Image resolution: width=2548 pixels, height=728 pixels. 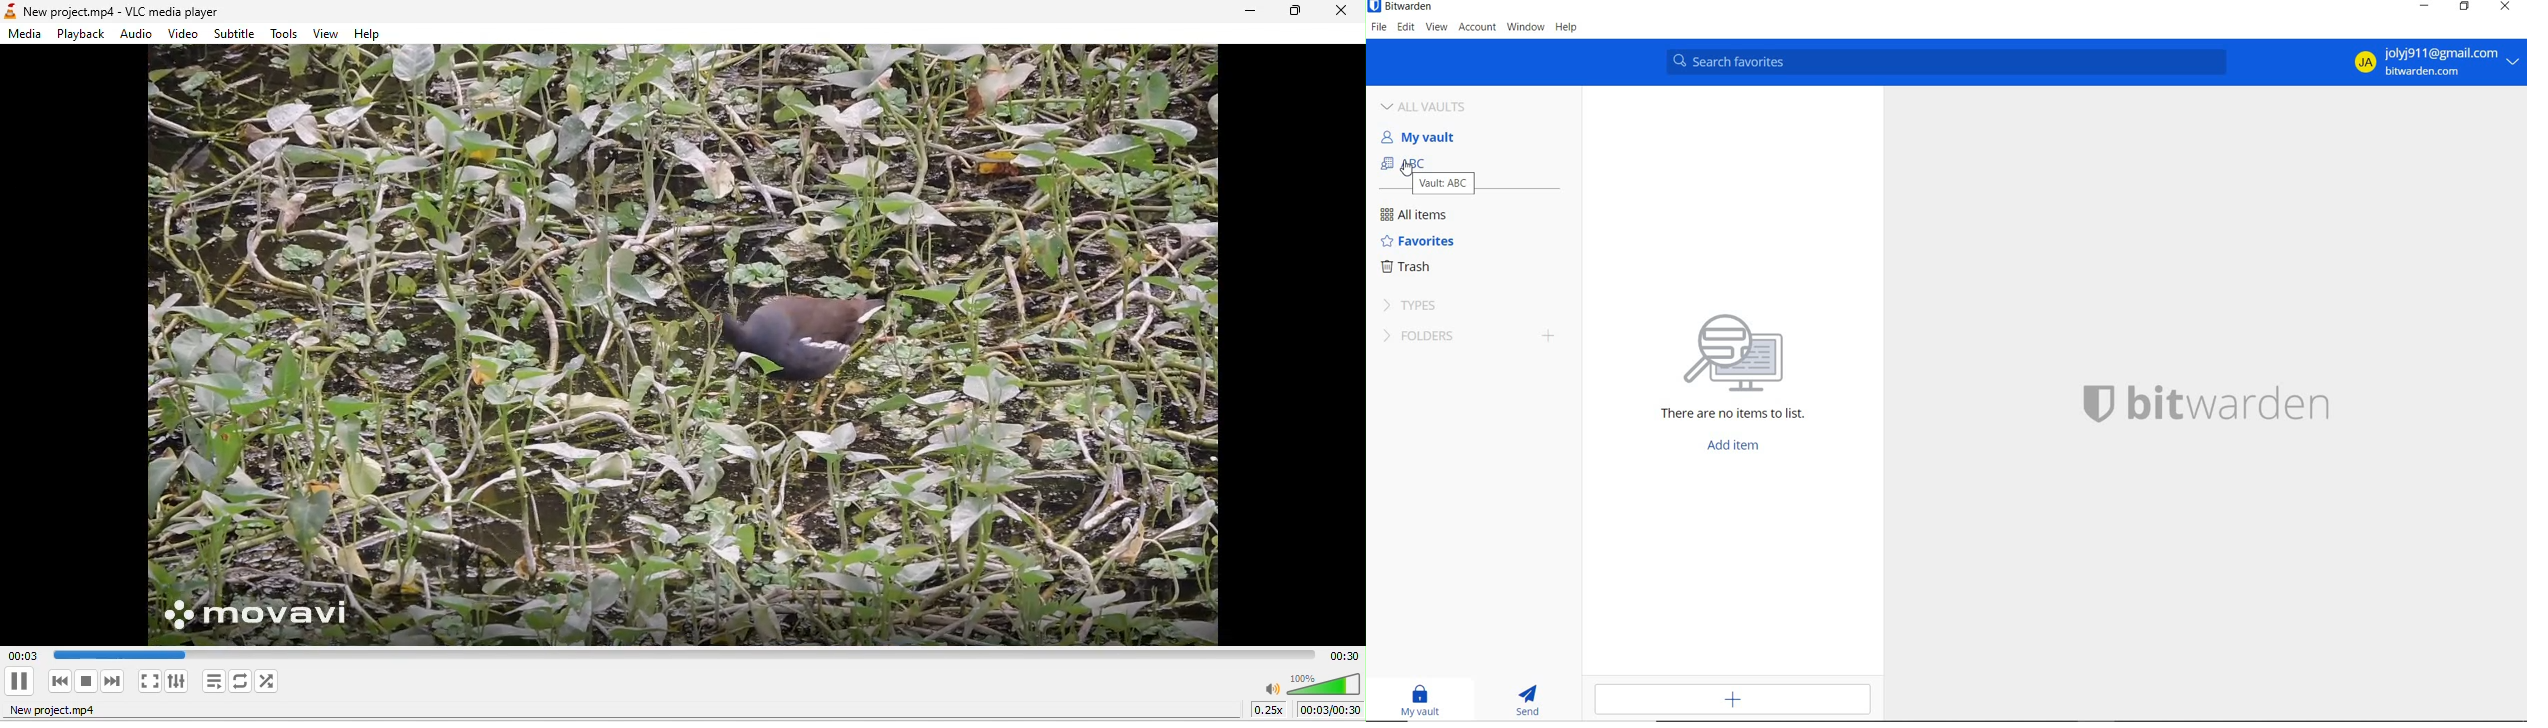 I want to click on tools, so click(x=287, y=34).